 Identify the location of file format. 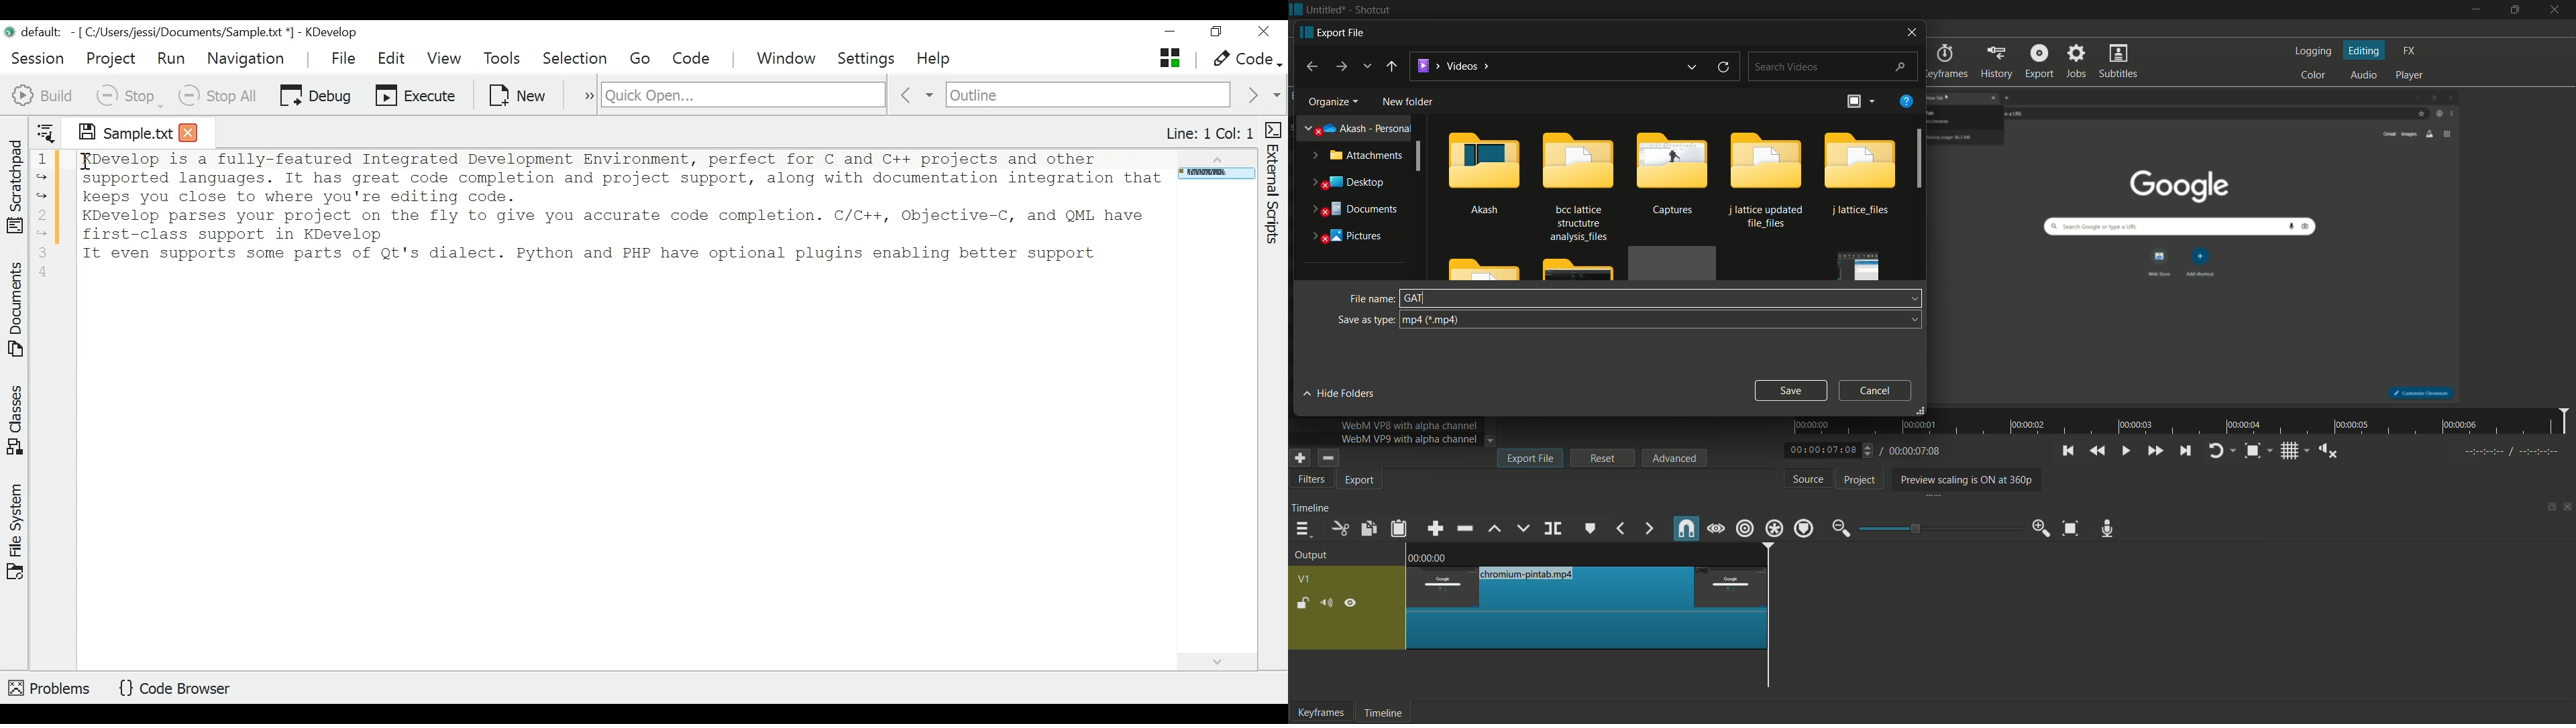
(1662, 320).